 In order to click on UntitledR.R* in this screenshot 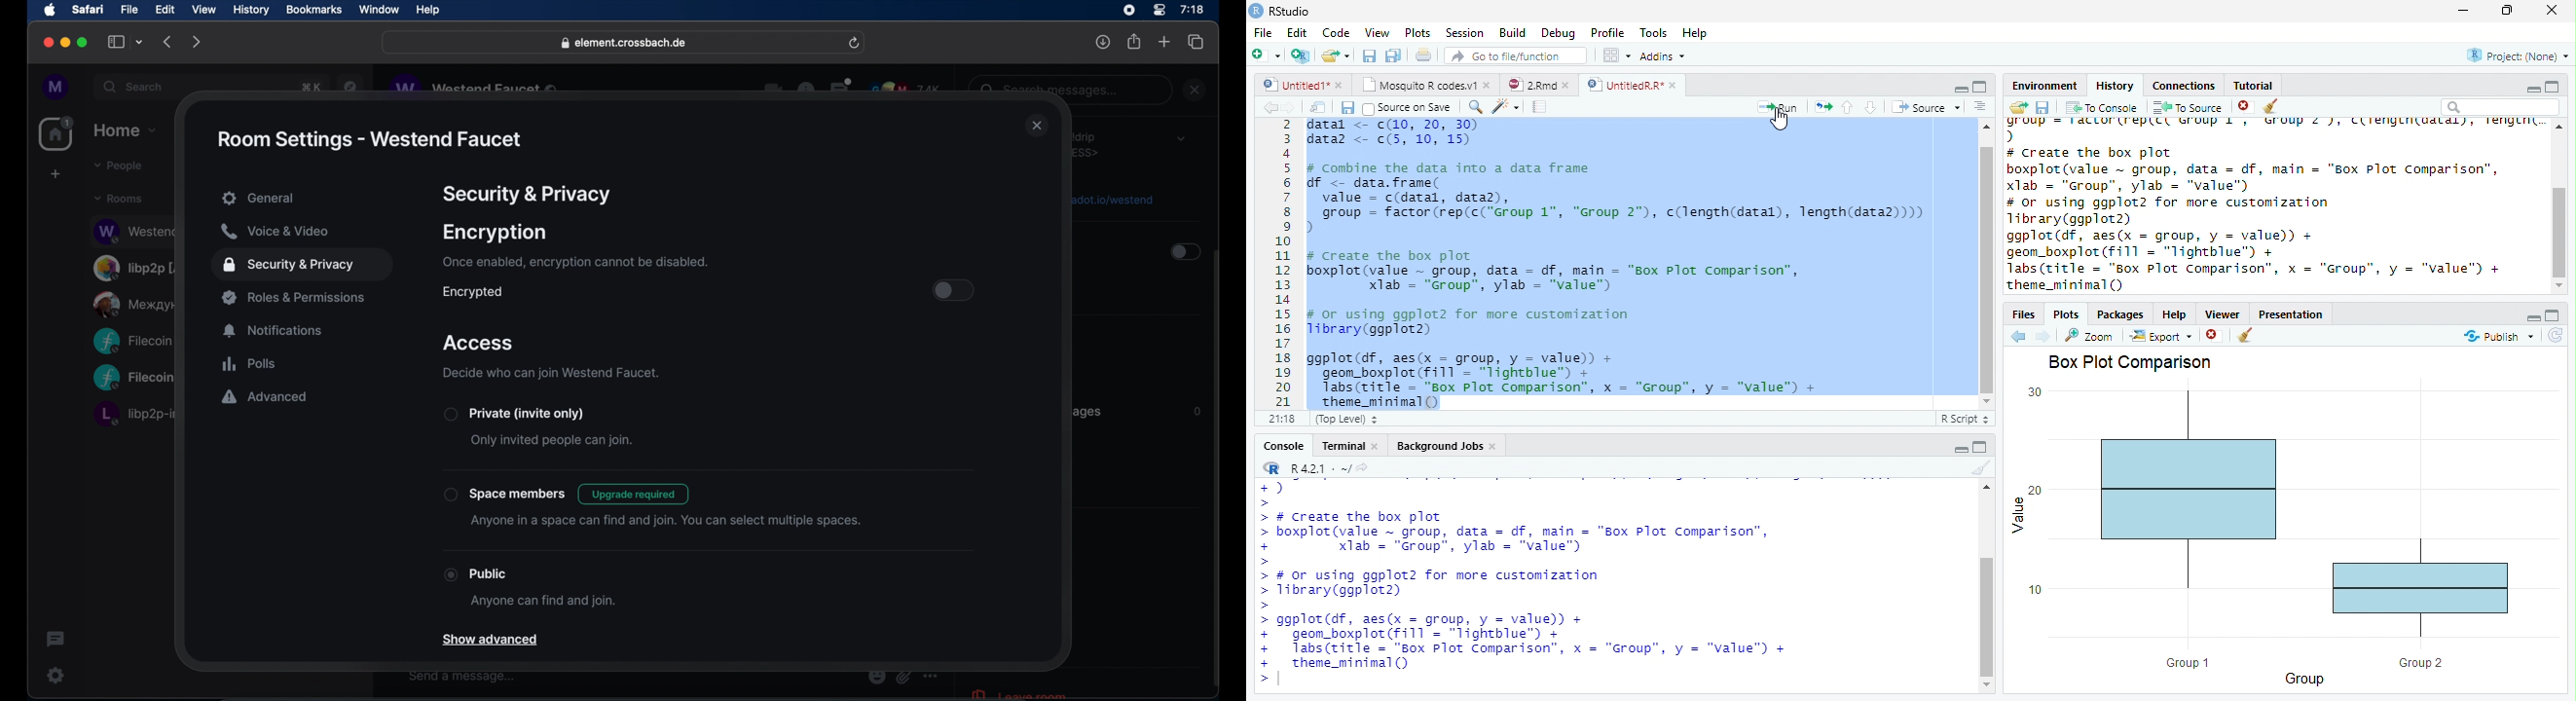, I will do `click(1624, 86)`.